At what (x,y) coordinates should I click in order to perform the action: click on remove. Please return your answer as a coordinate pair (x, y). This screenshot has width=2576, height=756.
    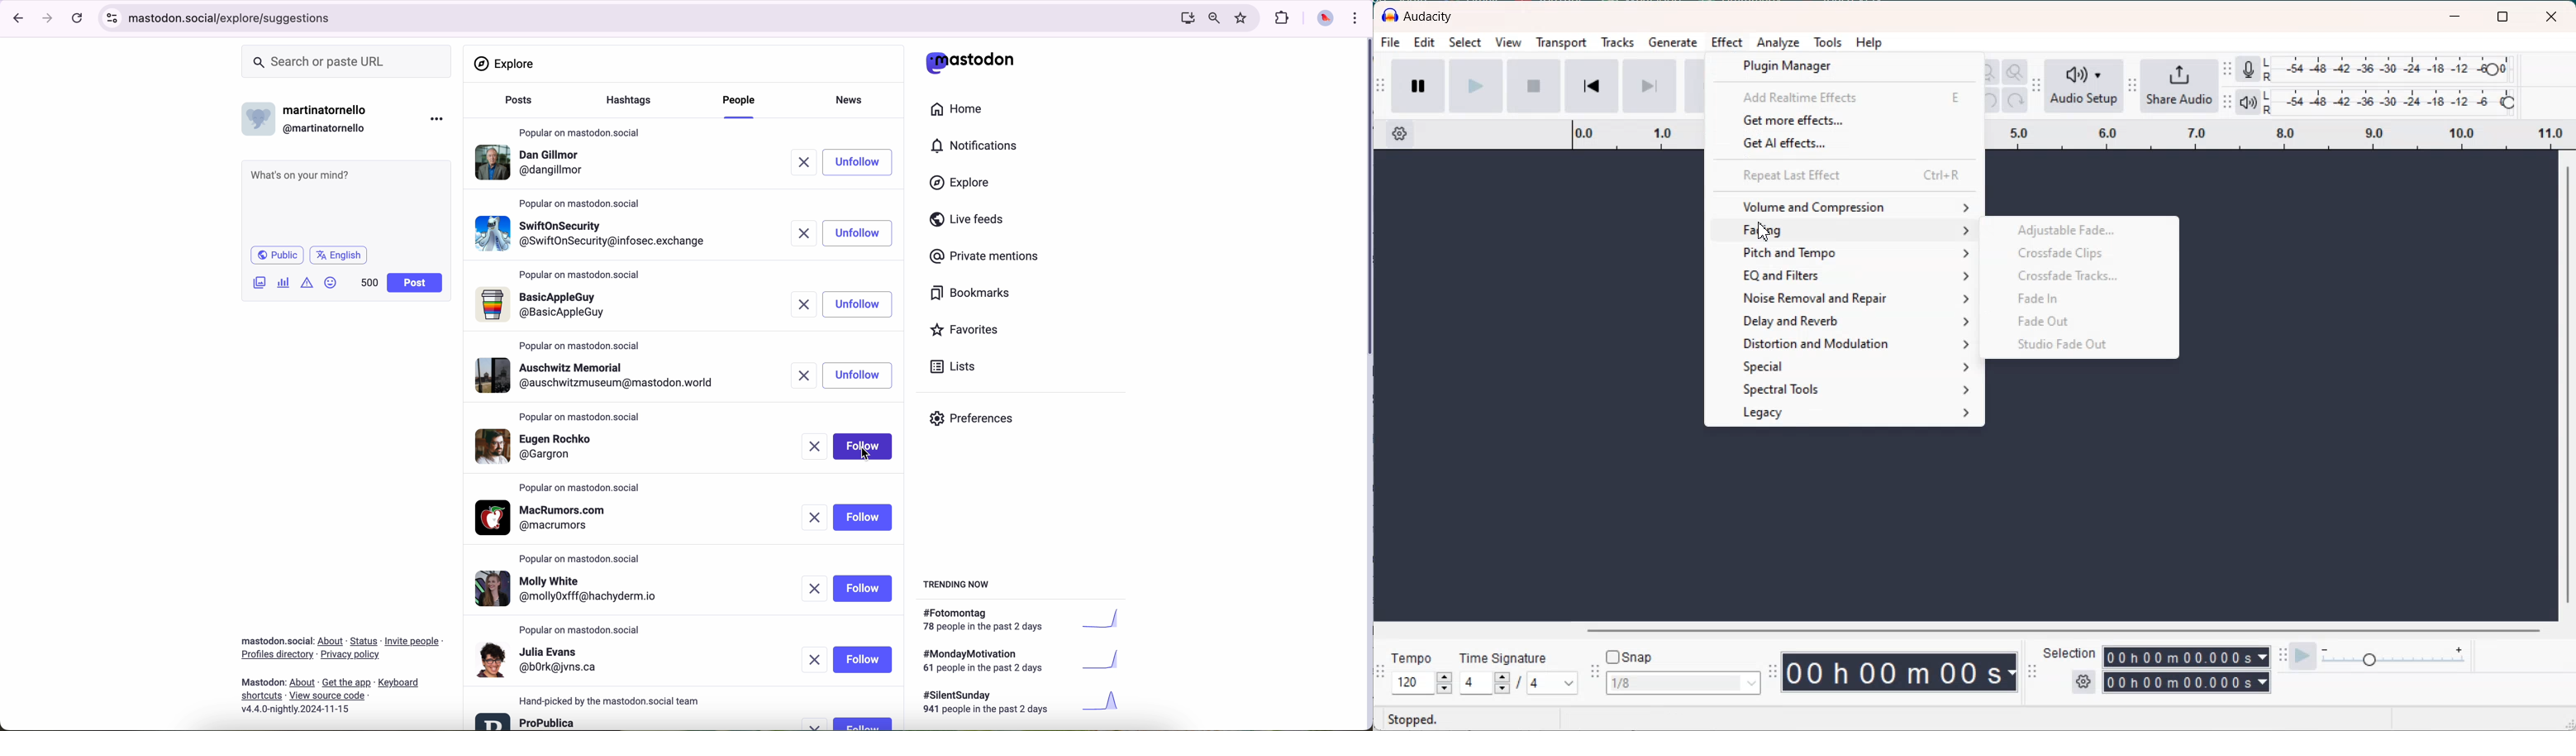
    Looking at the image, I should click on (811, 162).